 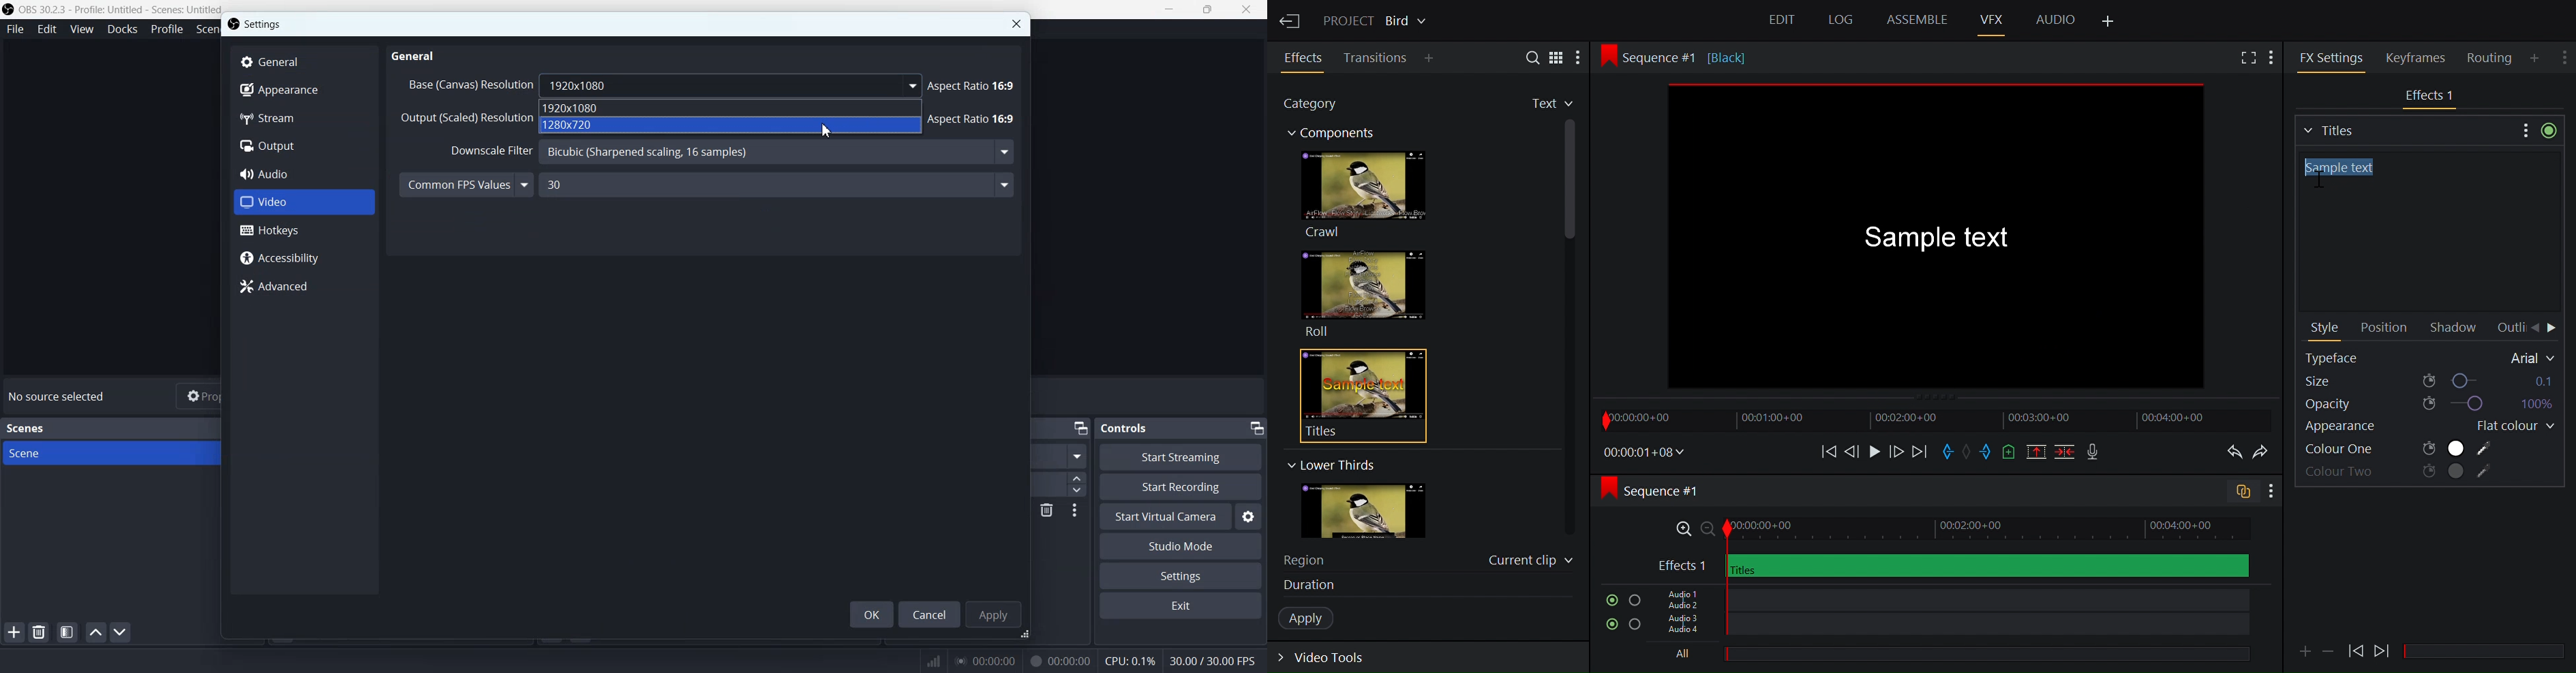 I want to click on Cancel, so click(x=931, y=614).